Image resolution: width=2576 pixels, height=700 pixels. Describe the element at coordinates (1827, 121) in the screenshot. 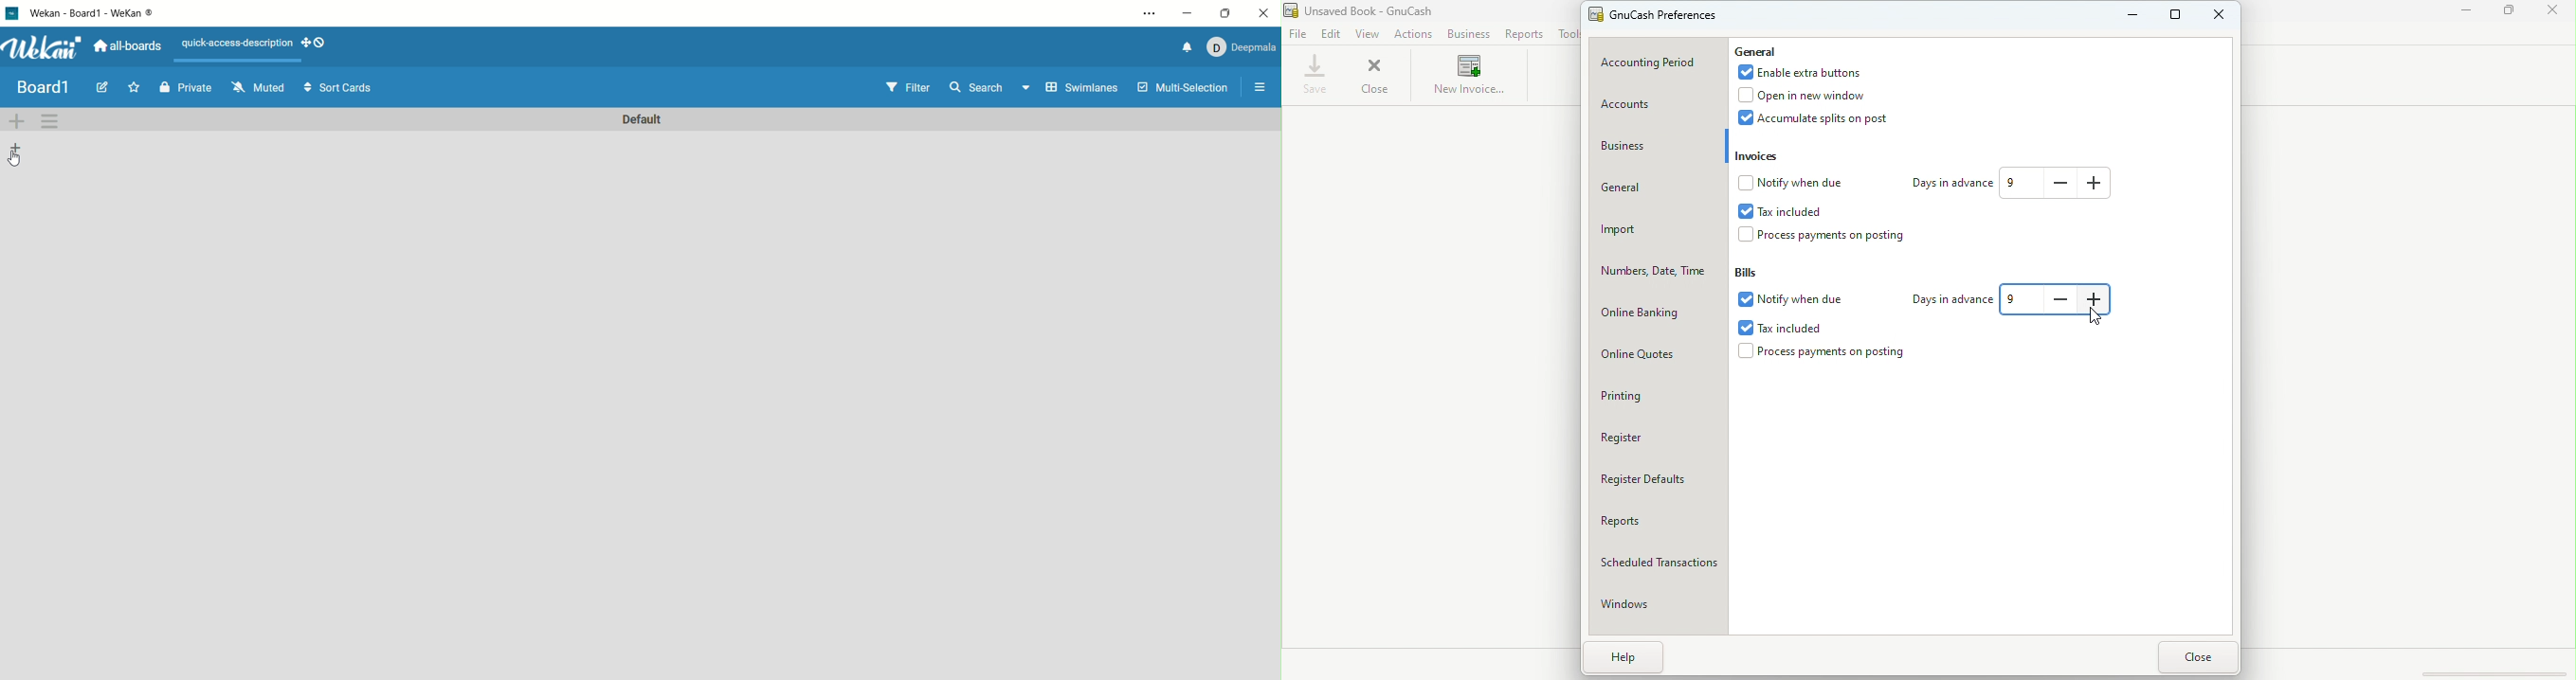

I see `Accumulate splits on posts` at that location.